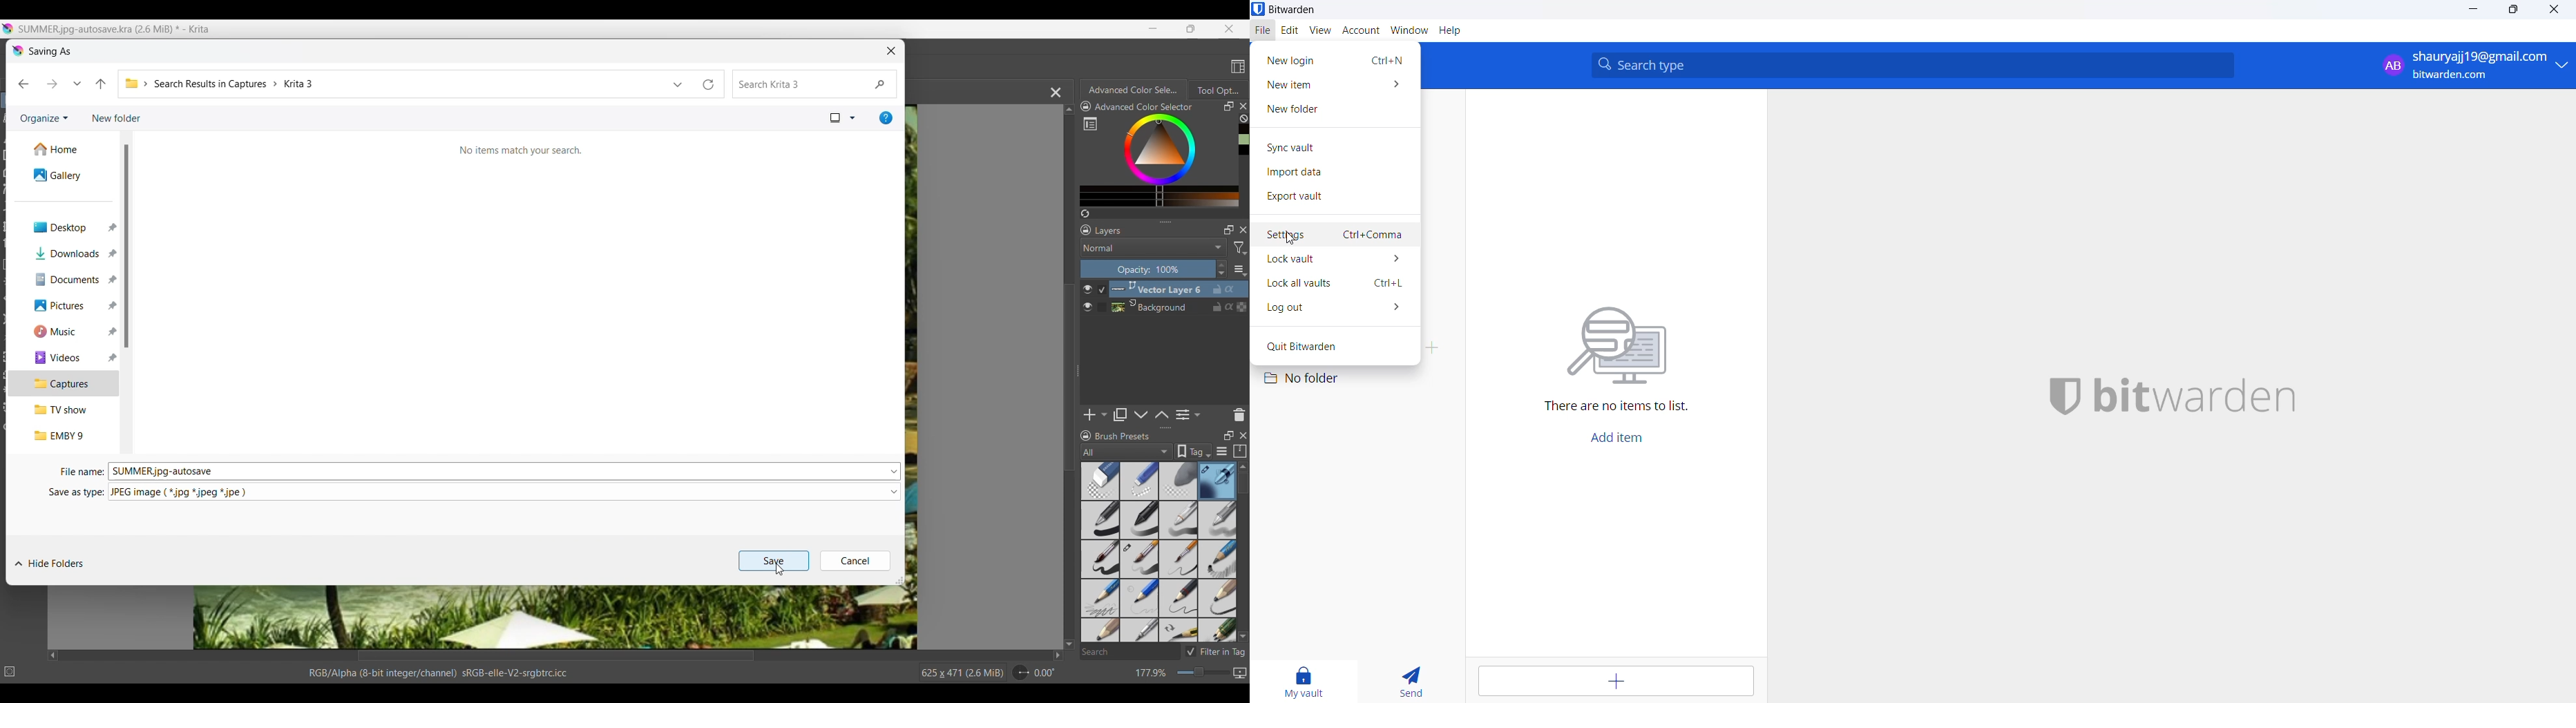 The image size is (2576, 728). Describe the element at coordinates (1391, 282) in the screenshot. I see `Ctrl+L` at that location.